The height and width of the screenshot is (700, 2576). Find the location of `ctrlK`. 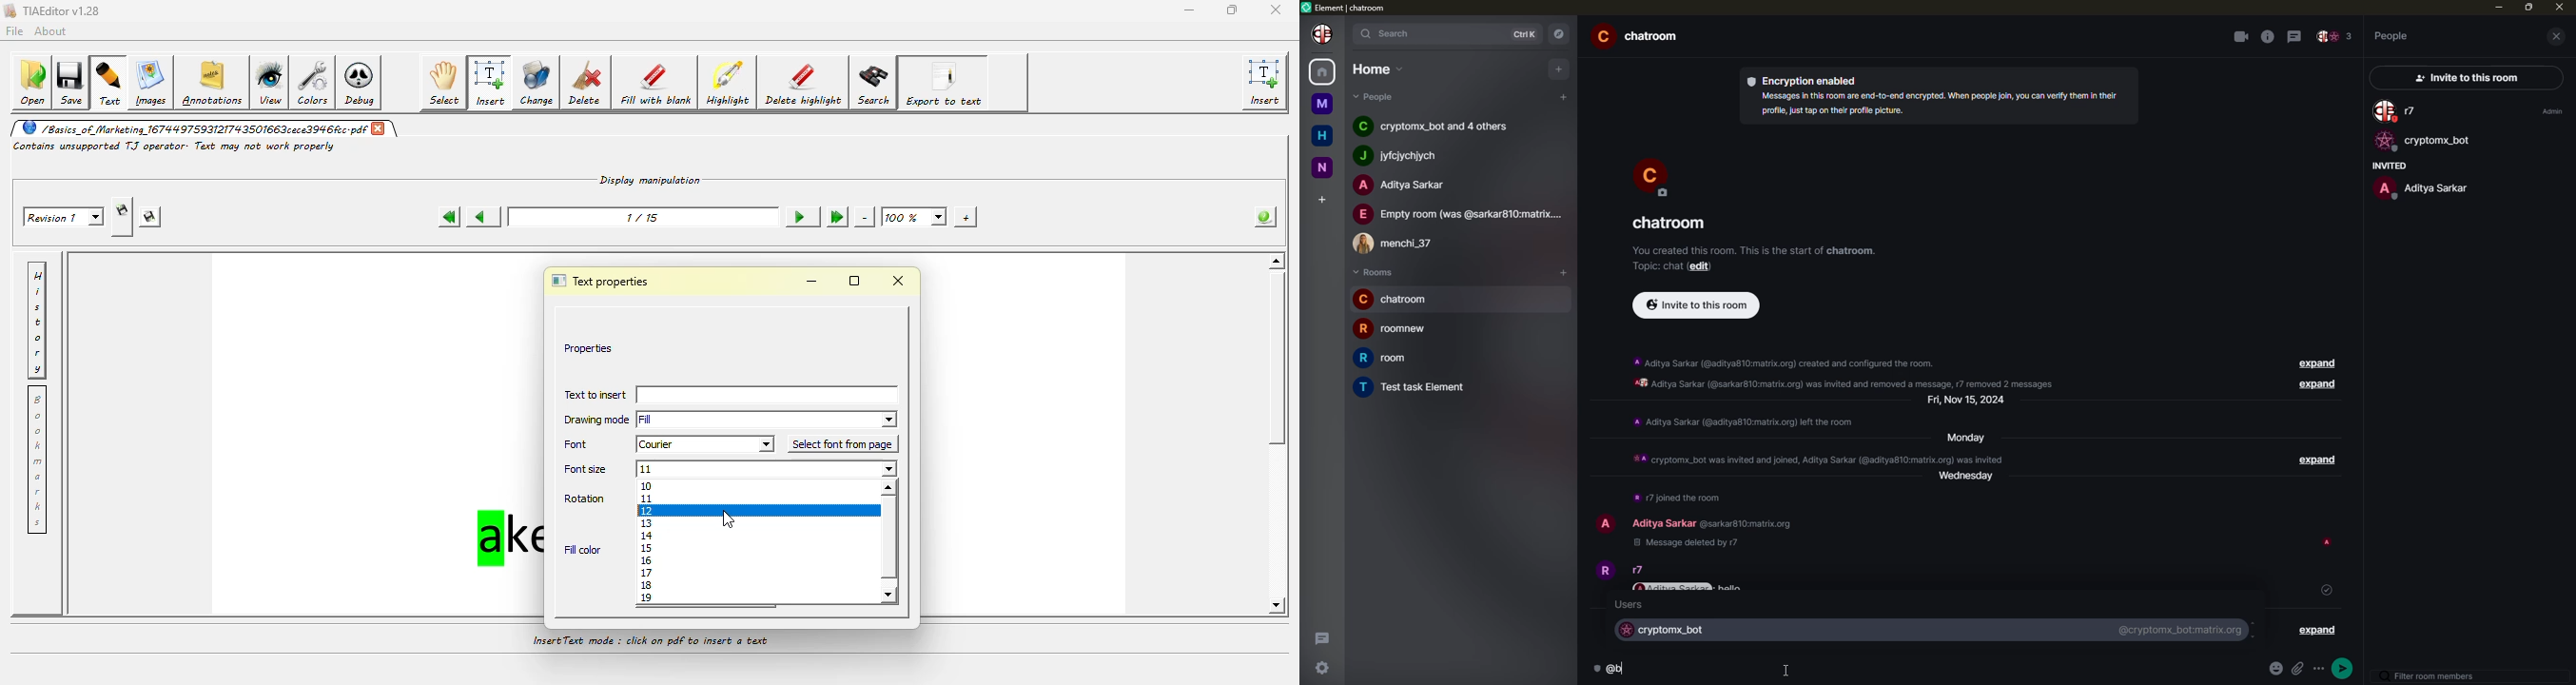

ctrlK is located at coordinates (1525, 35).